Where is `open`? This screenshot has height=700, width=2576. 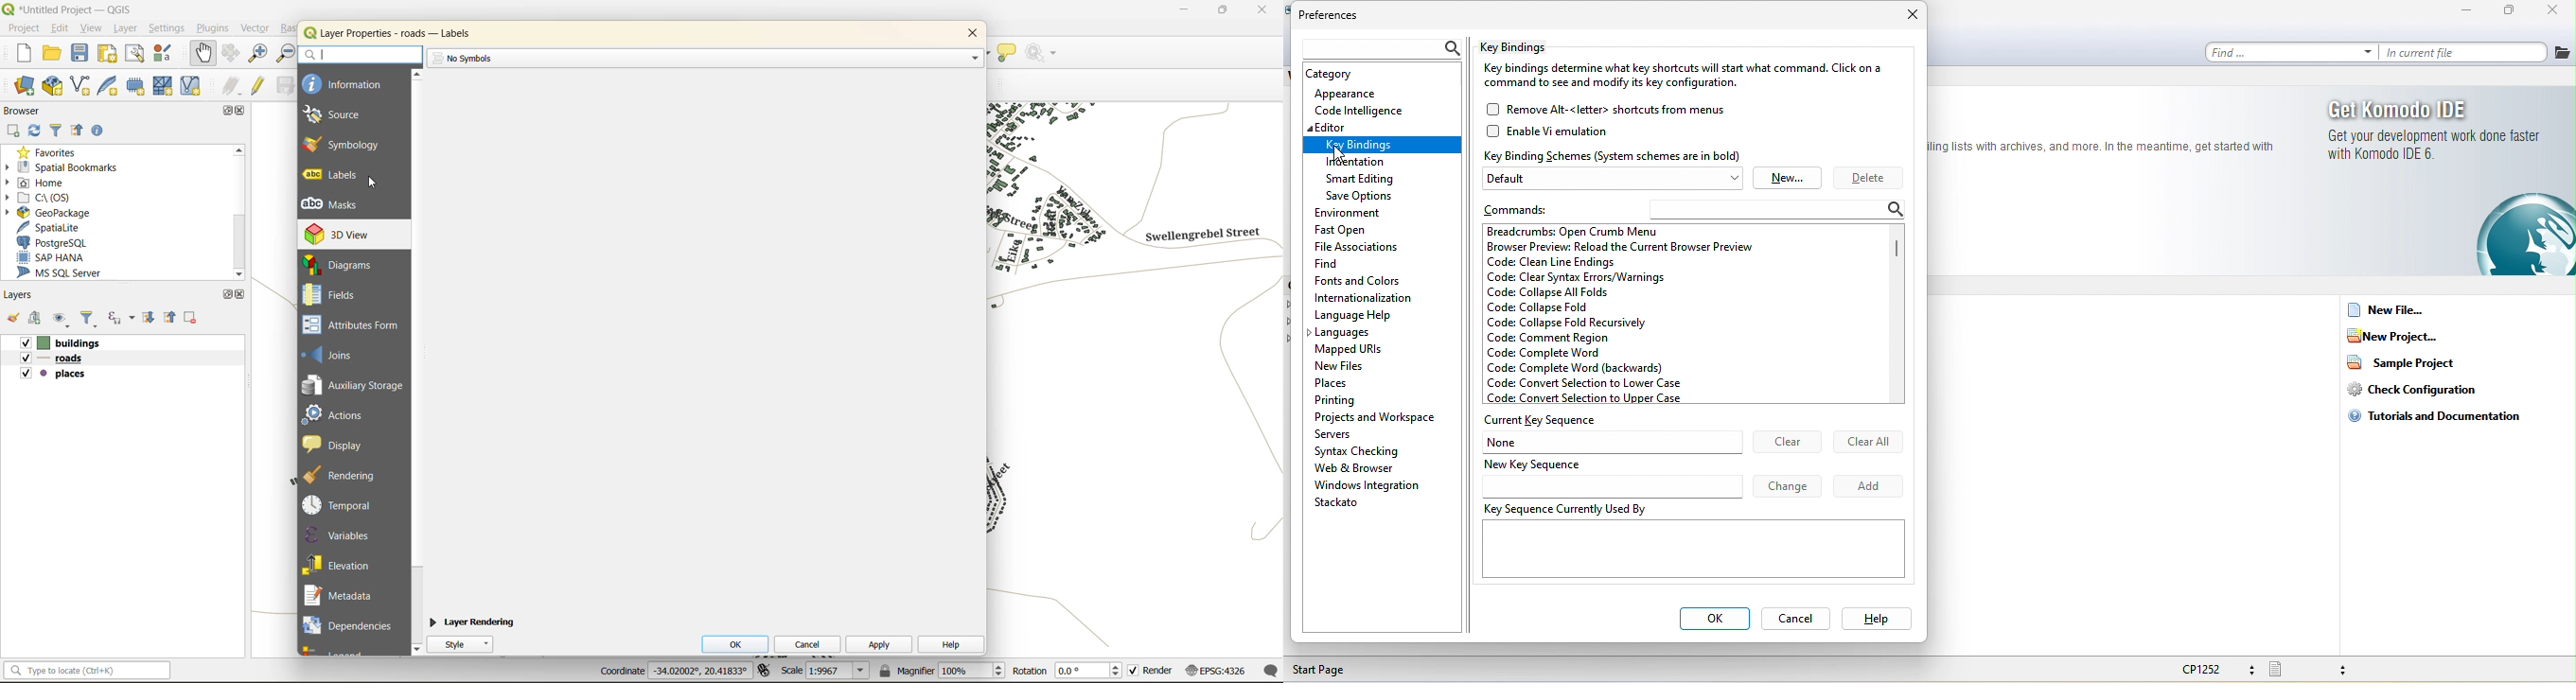
open is located at coordinates (54, 53).